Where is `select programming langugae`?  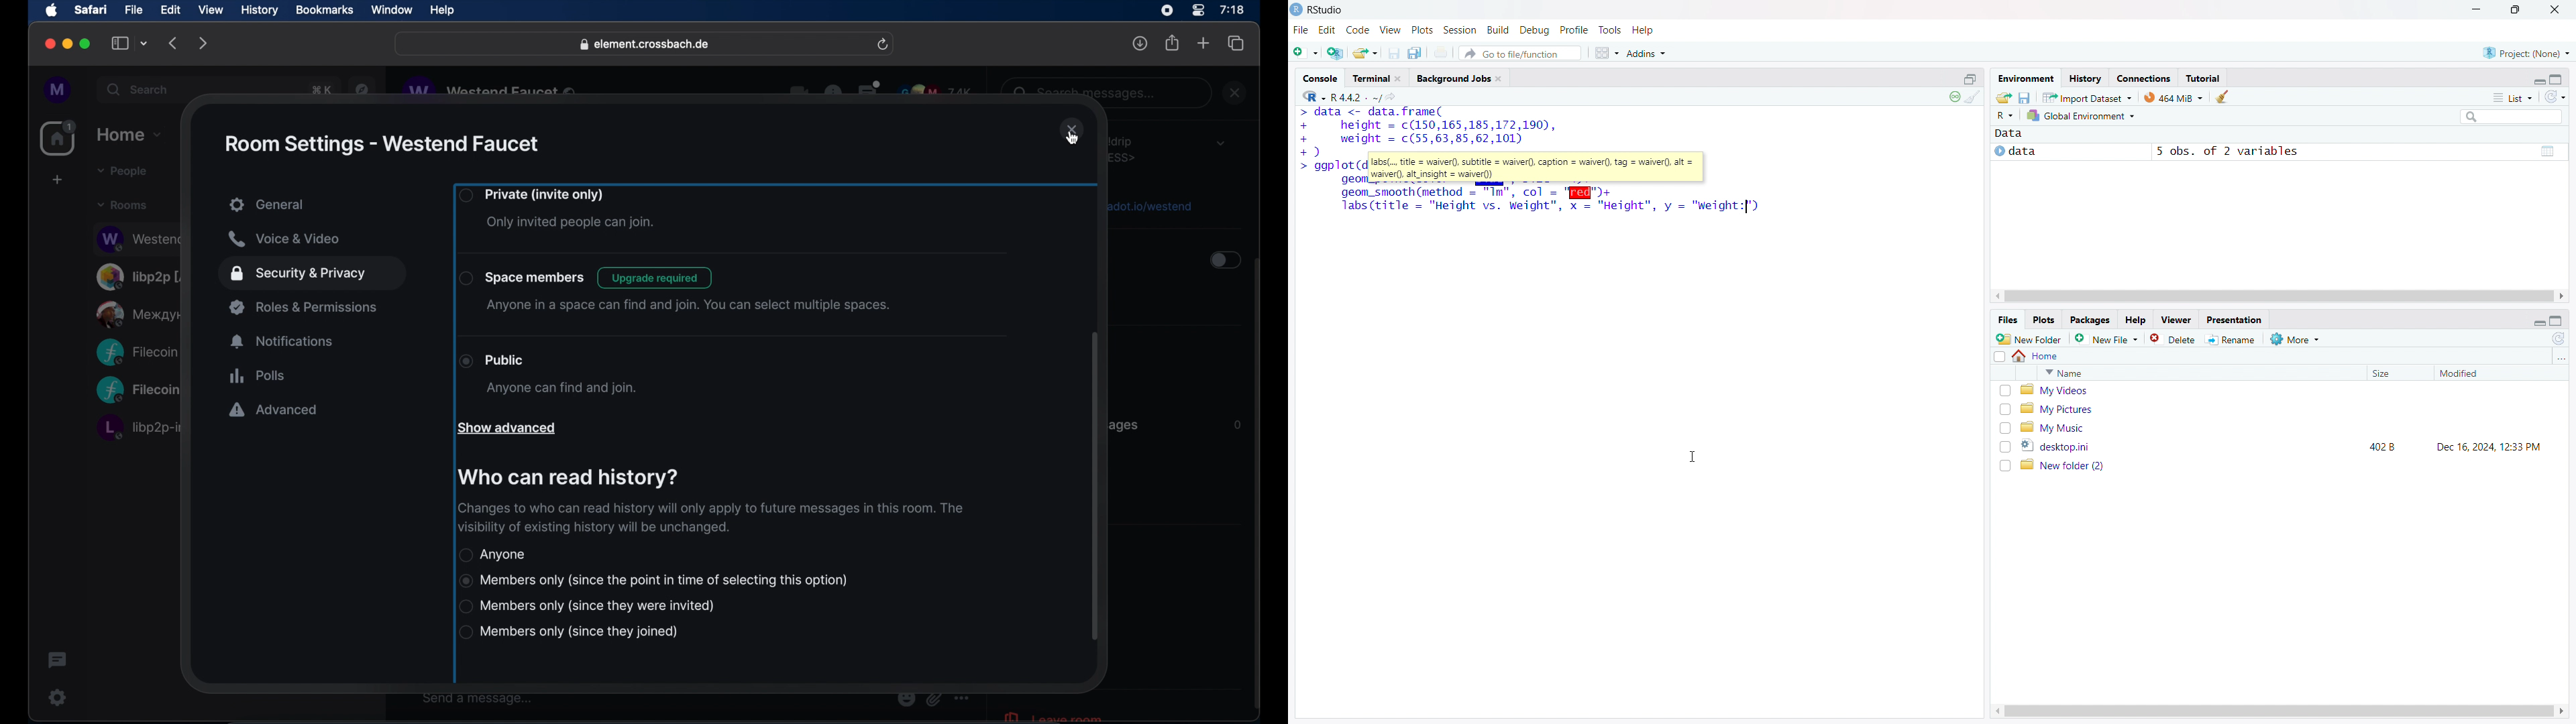 select programming langugae is located at coordinates (2005, 115).